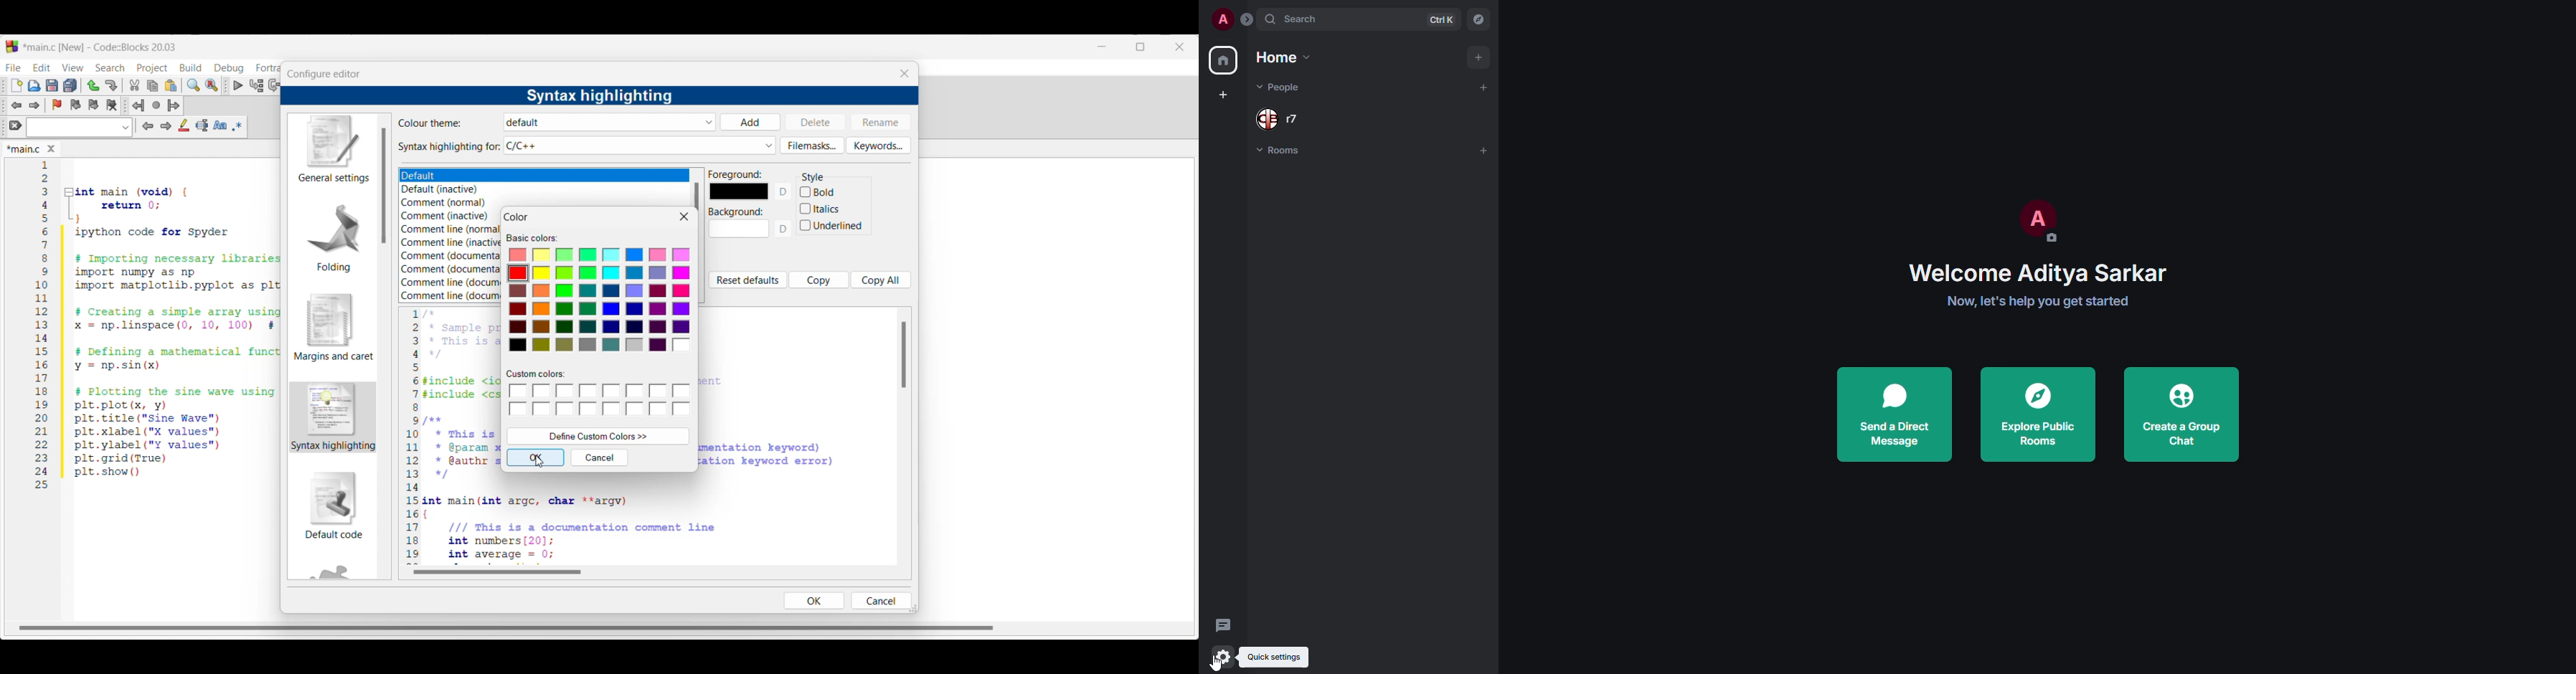  What do you see at coordinates (739, 192) in the screenshot?
I see `Foreground color options` at bounding box center [739, 192].